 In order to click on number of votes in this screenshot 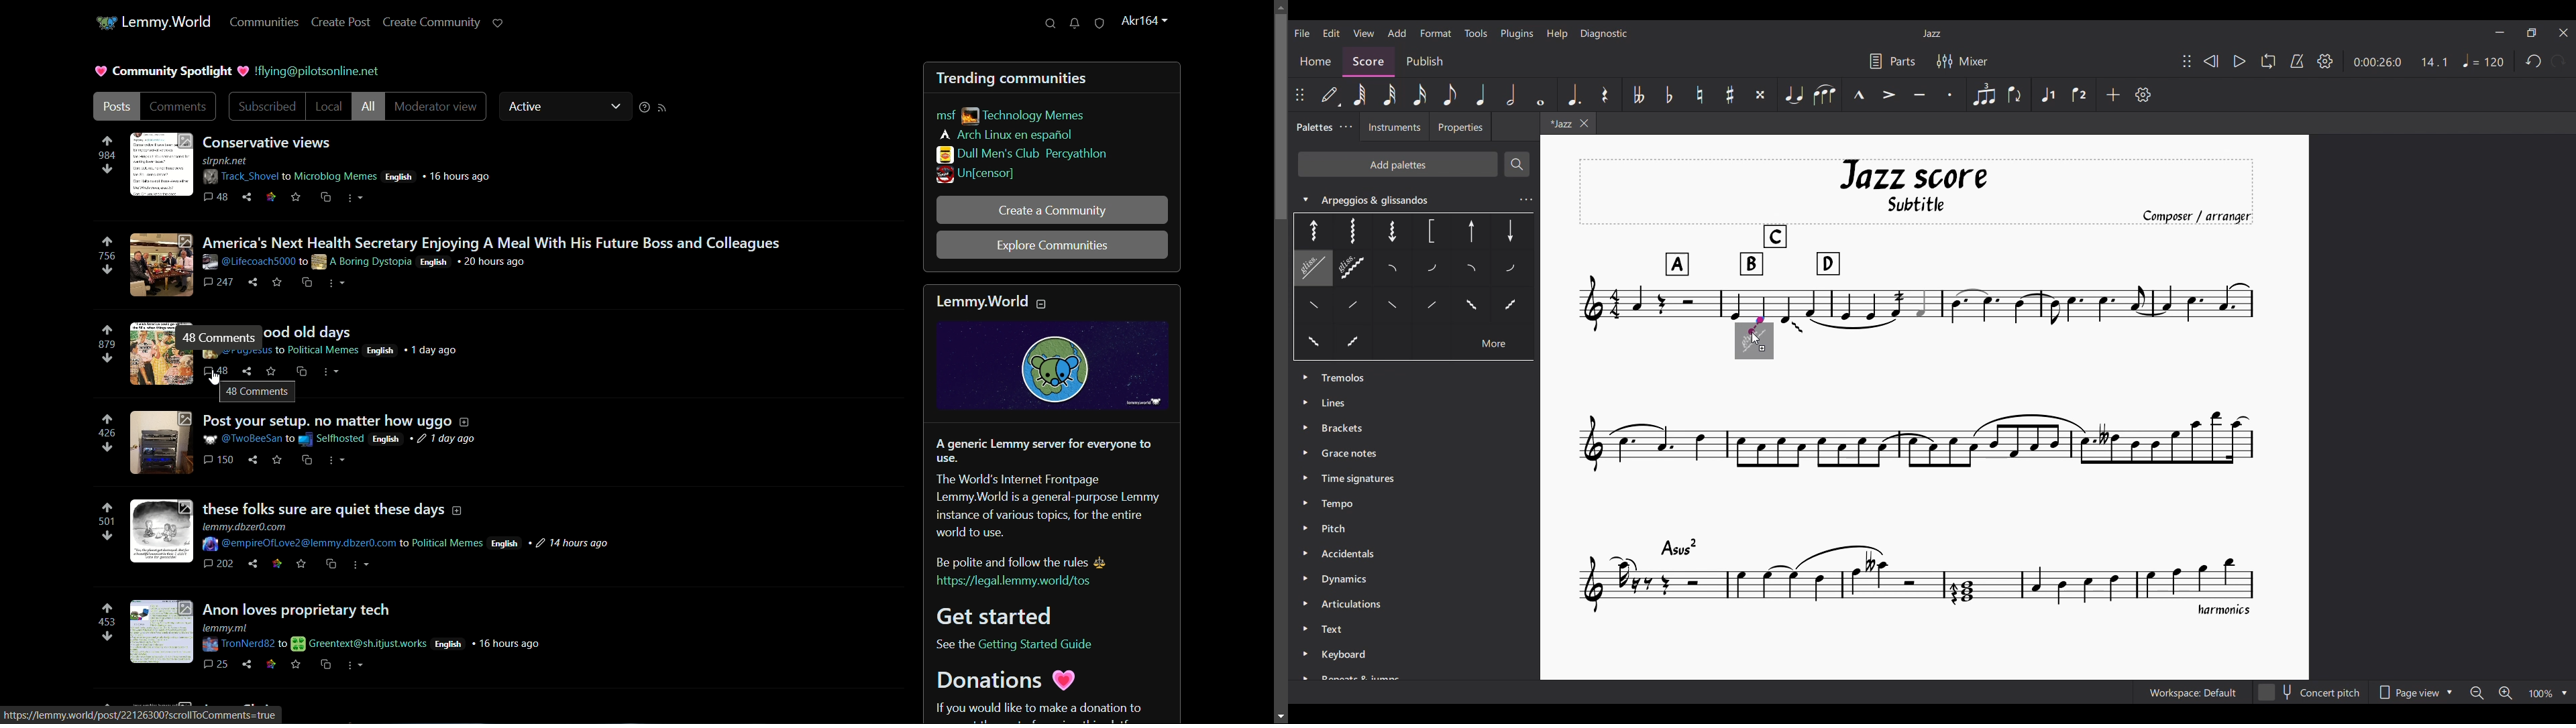, I will do `click(106, 155)`.